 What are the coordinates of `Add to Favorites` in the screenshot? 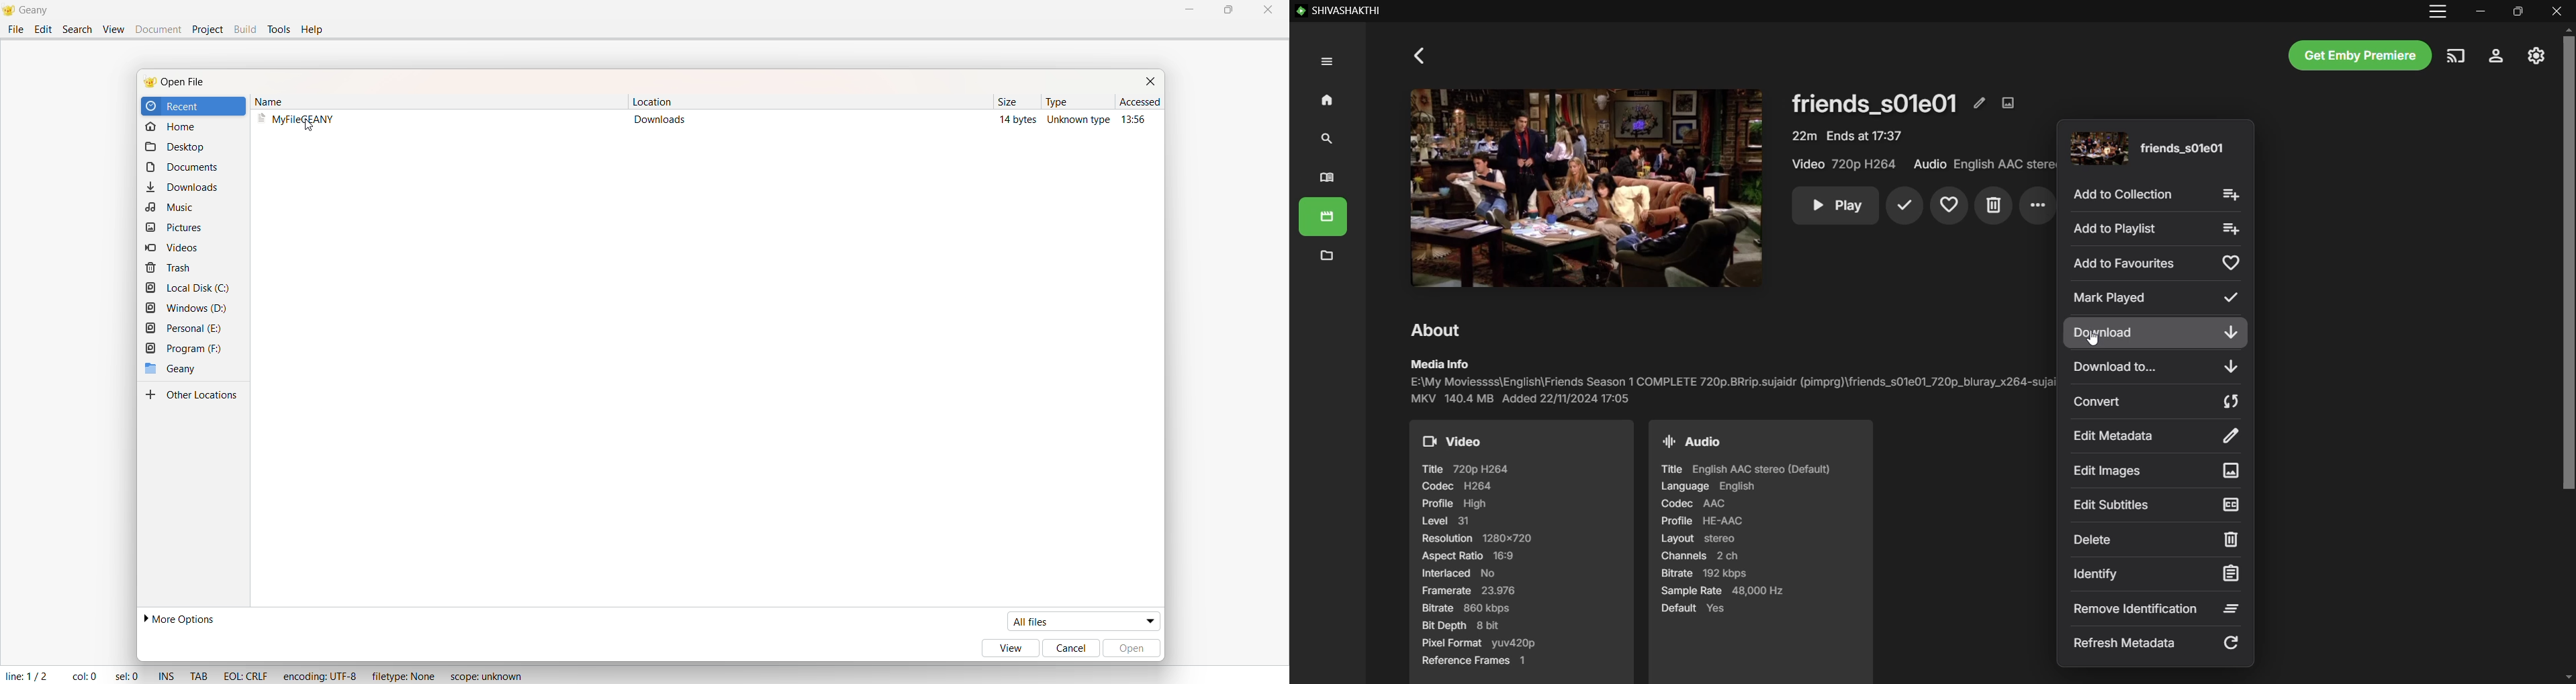 It's located at (2155, 264).